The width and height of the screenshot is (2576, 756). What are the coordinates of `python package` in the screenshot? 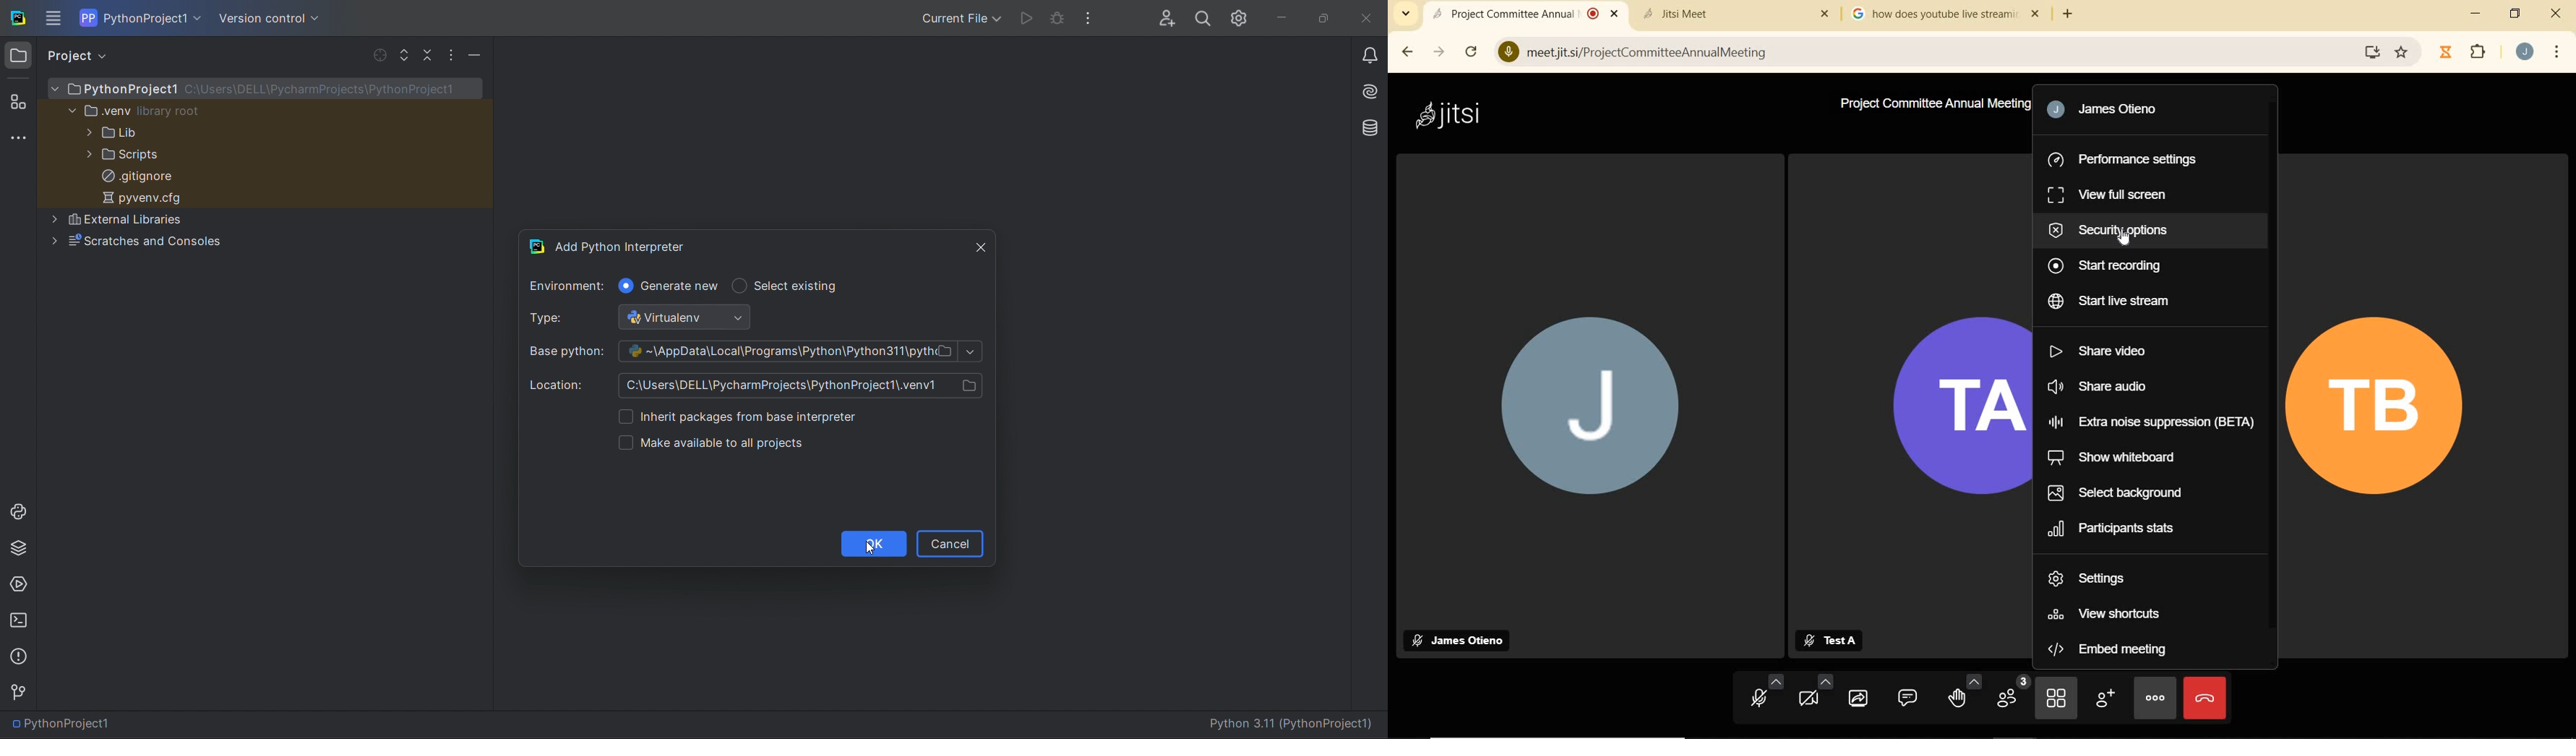 It's located at (19, 551).